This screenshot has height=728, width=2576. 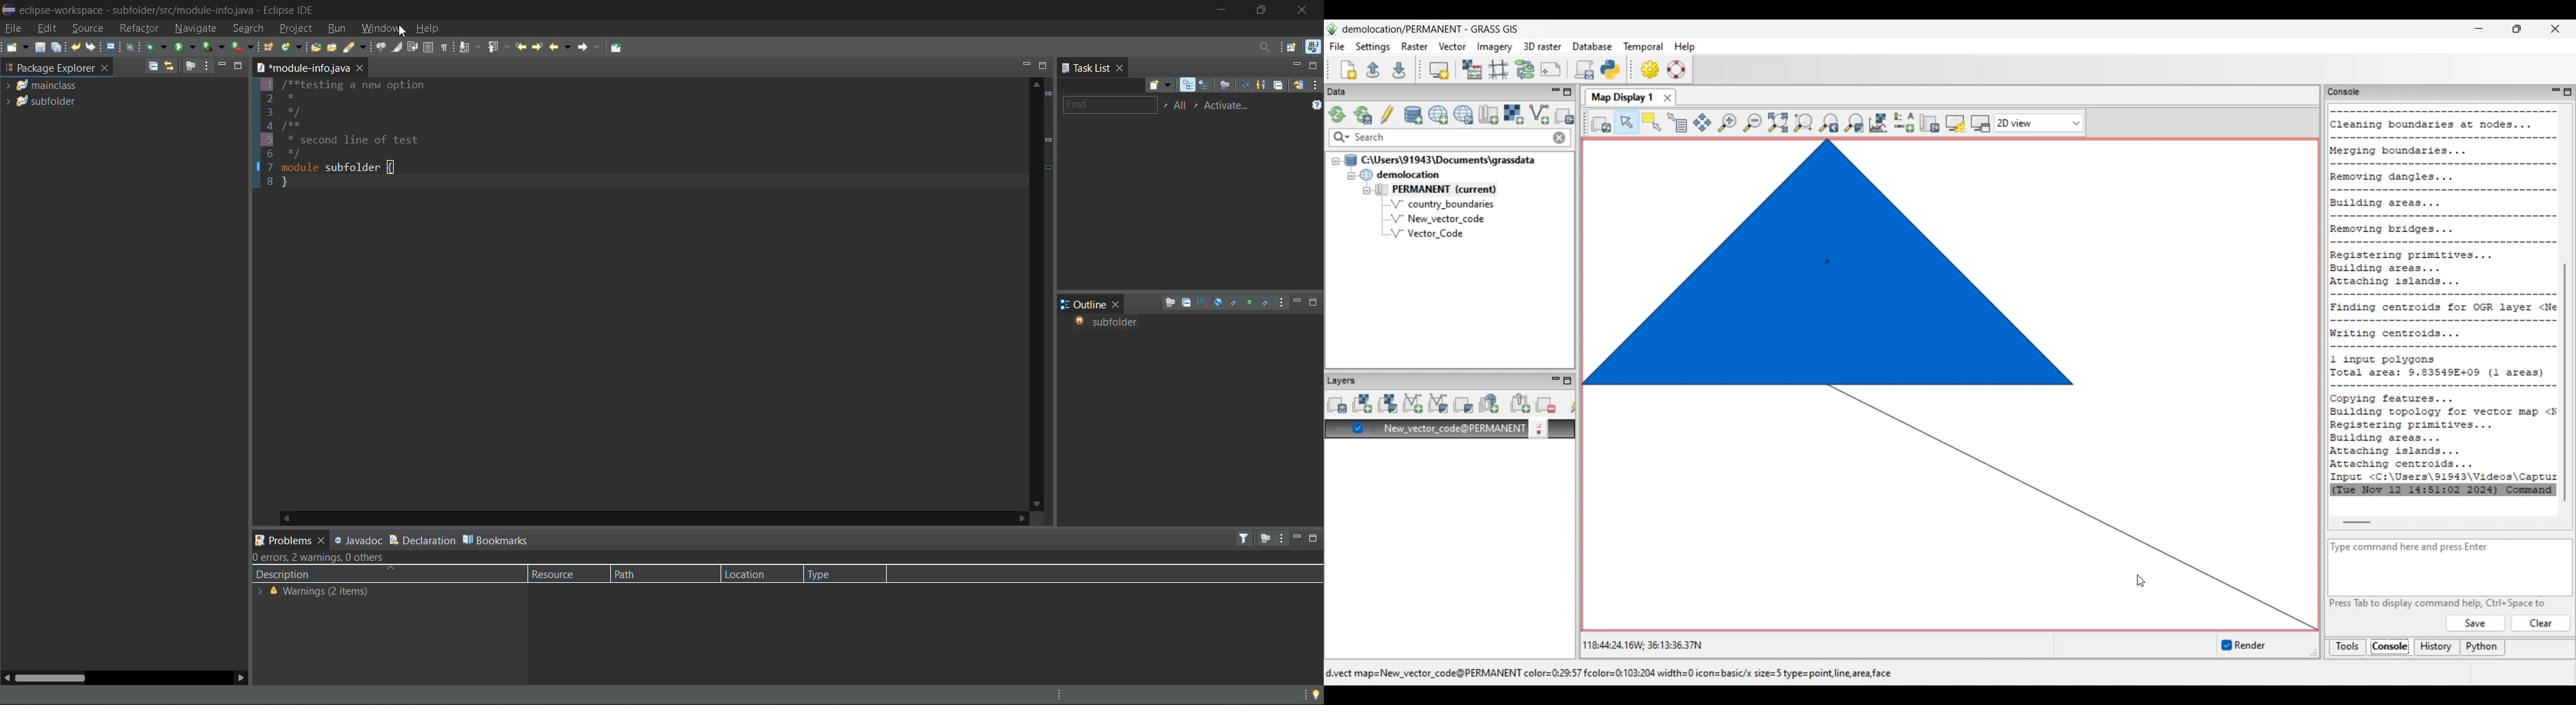 What do you see at coordinates (1198, 104) in the screenshot?
I see `select active task` at bounding box center [1198, 104].